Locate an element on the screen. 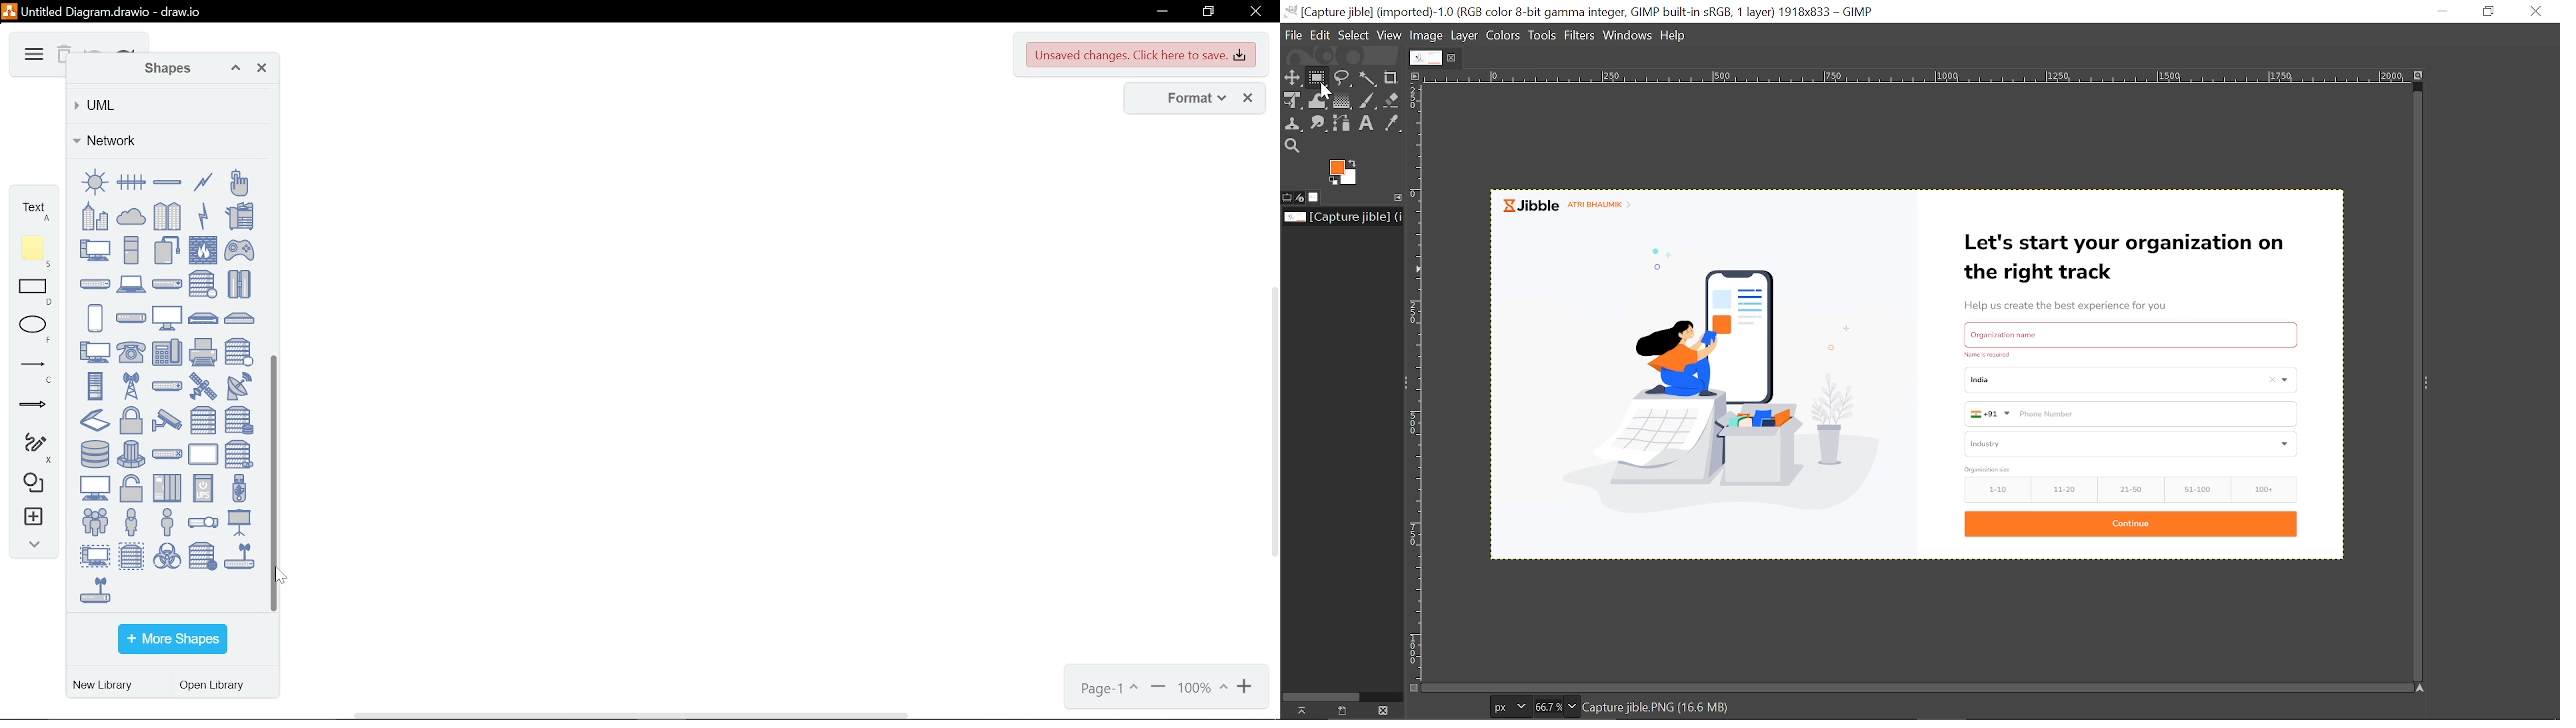  satellite dish is located at coordinates (239, 386).